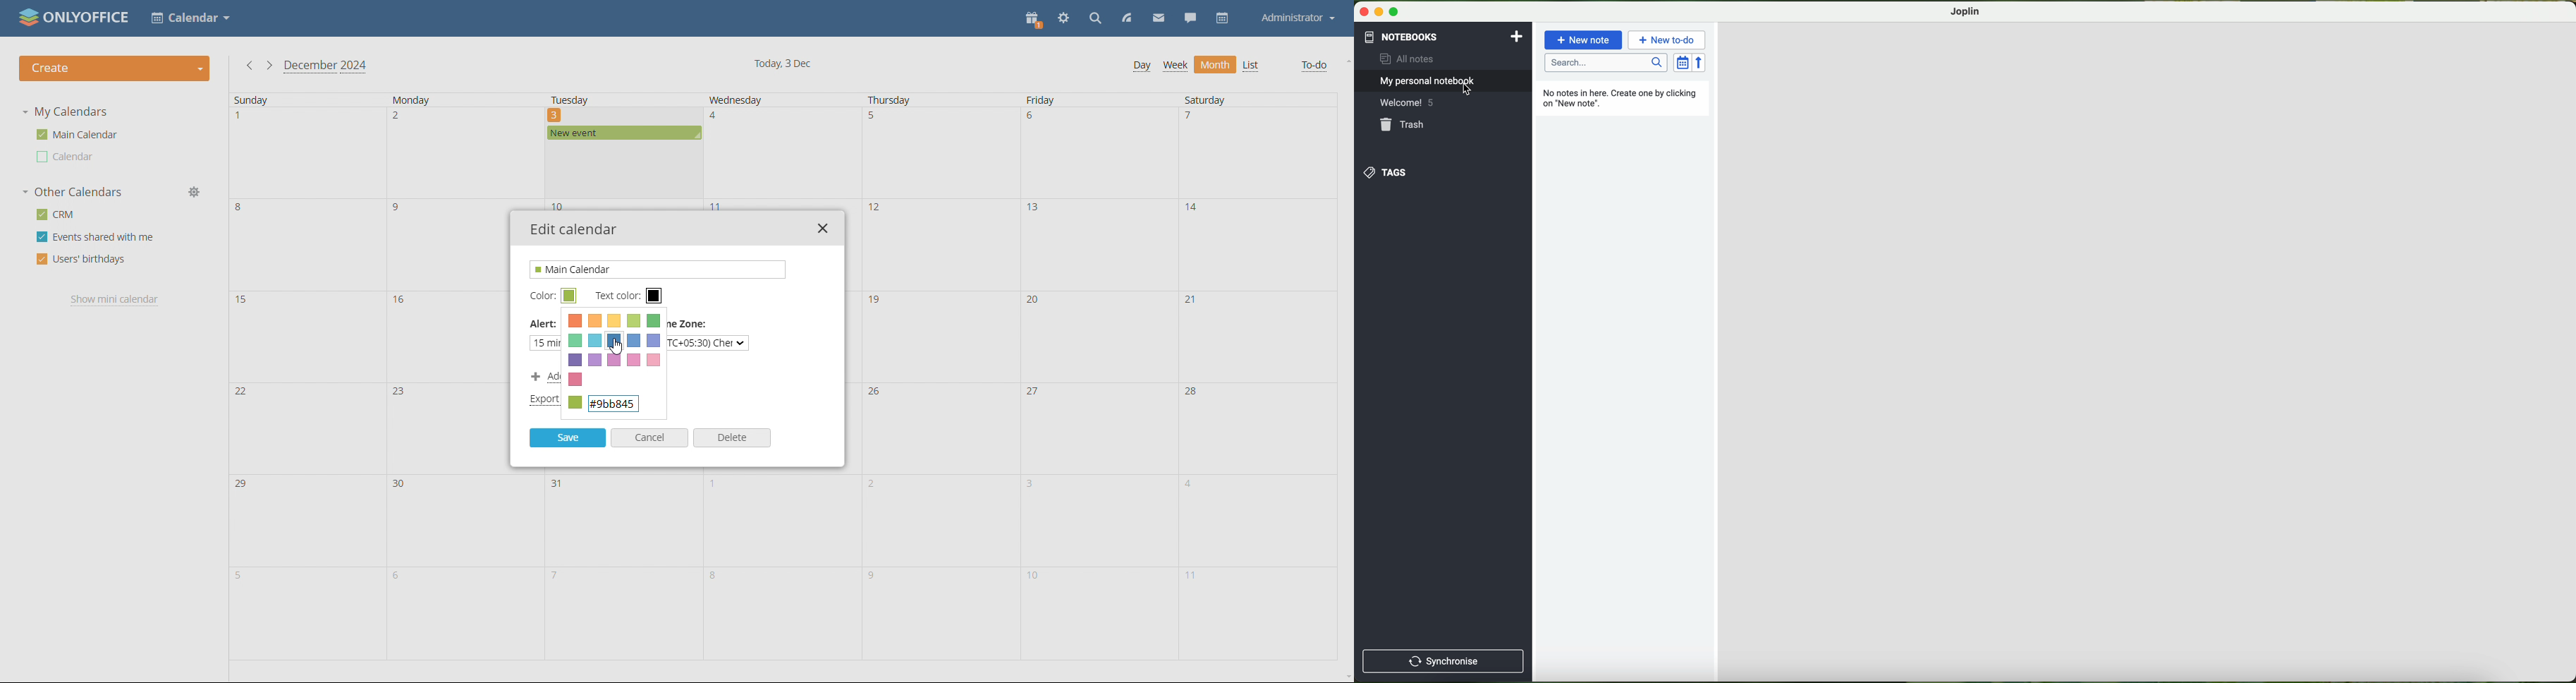  What do you see at coordinates (310, 336) in the screenshot?
I see `date` at bounding box center [310, 336].